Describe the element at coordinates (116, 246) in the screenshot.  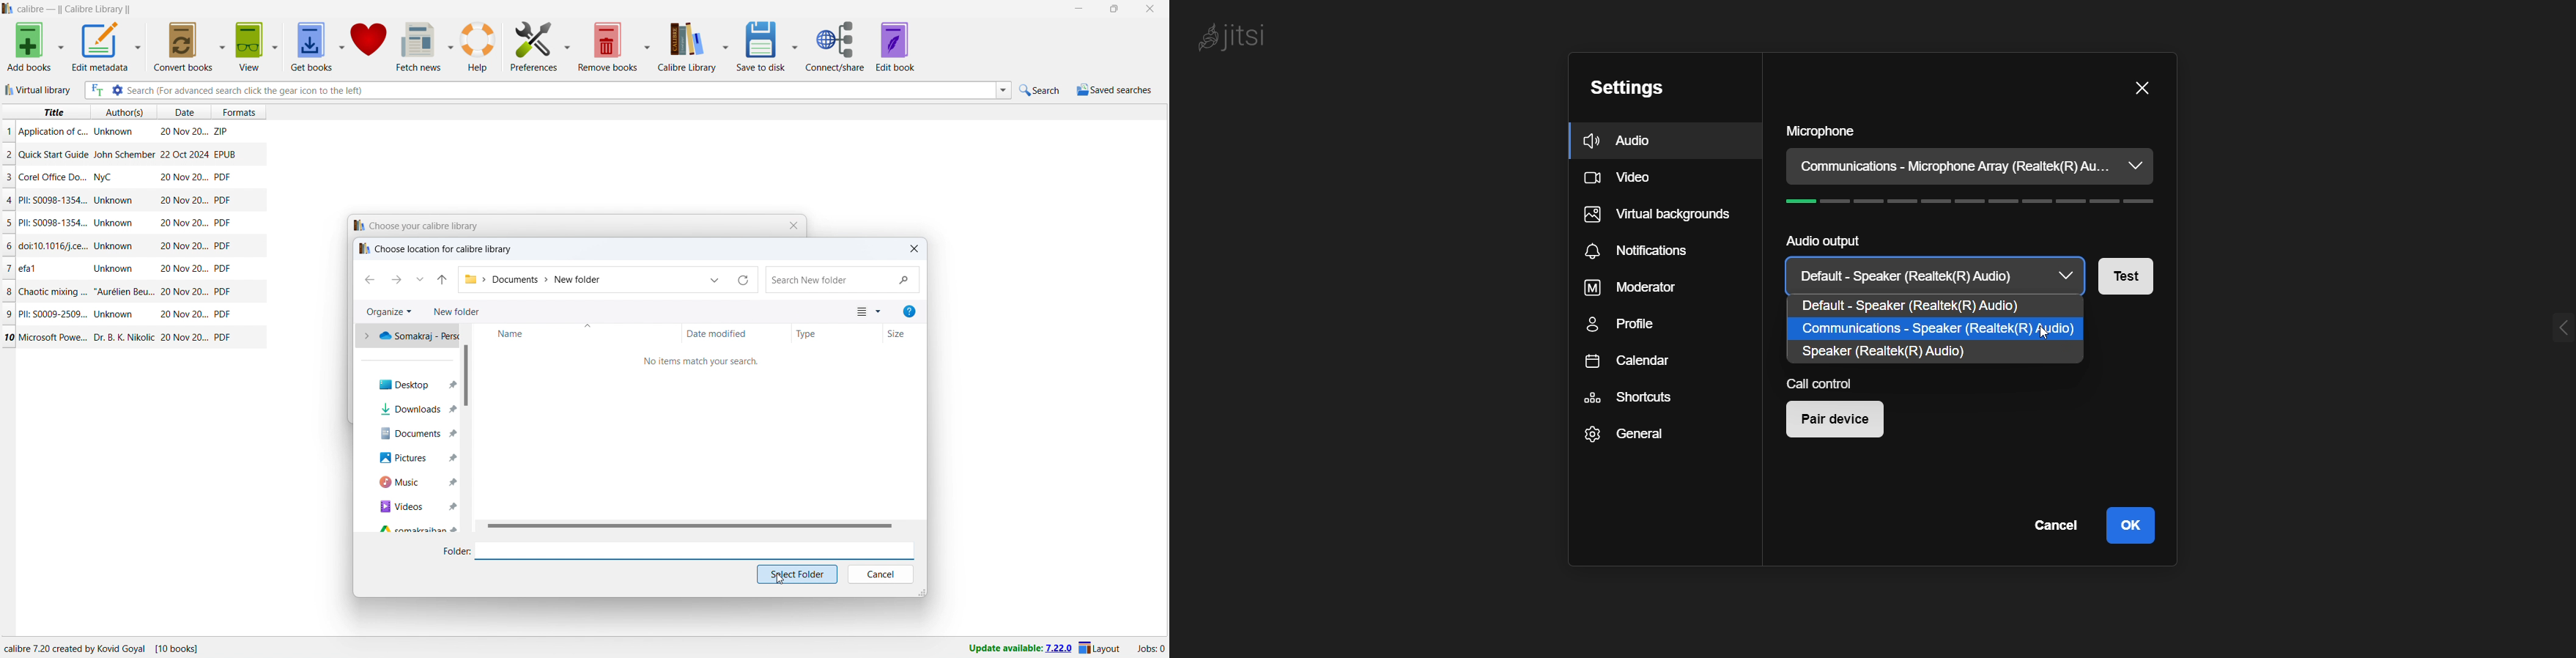
I see `Author` at that location.